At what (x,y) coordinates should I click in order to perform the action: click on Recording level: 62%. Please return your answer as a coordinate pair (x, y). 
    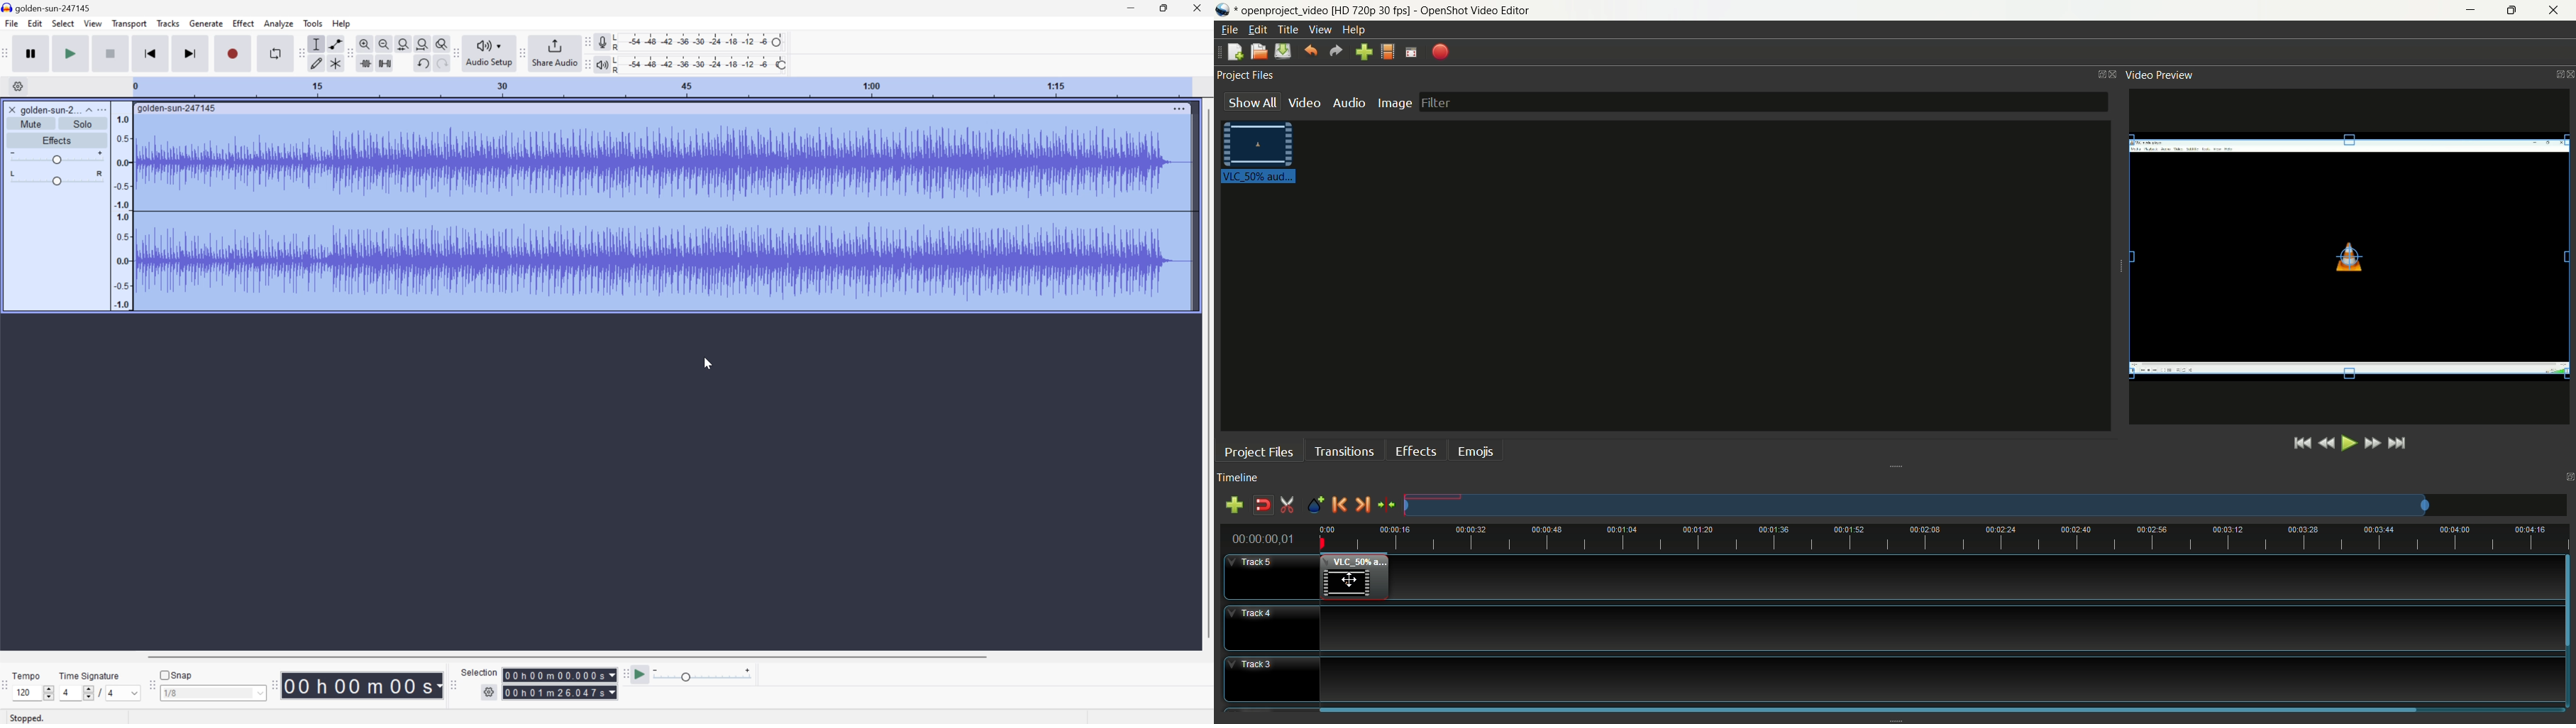
    Looking at the image, I should click on (699, 41).